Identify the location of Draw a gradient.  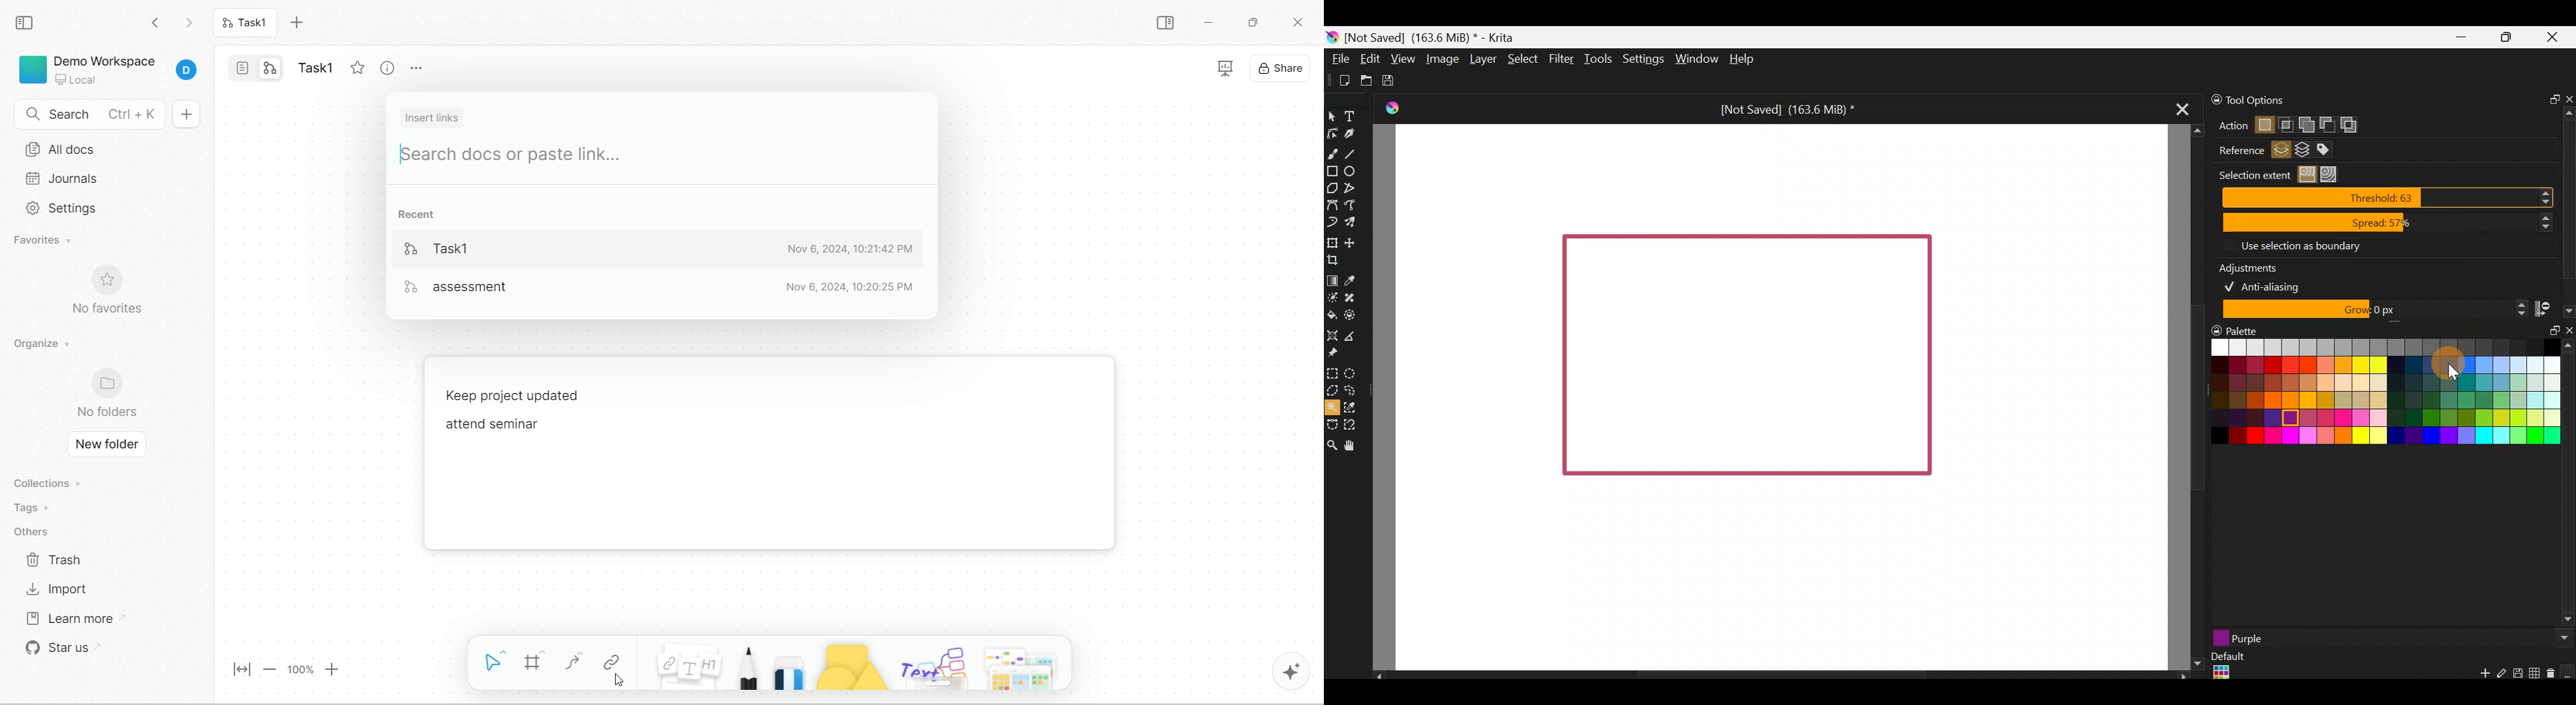
(1332, 281).